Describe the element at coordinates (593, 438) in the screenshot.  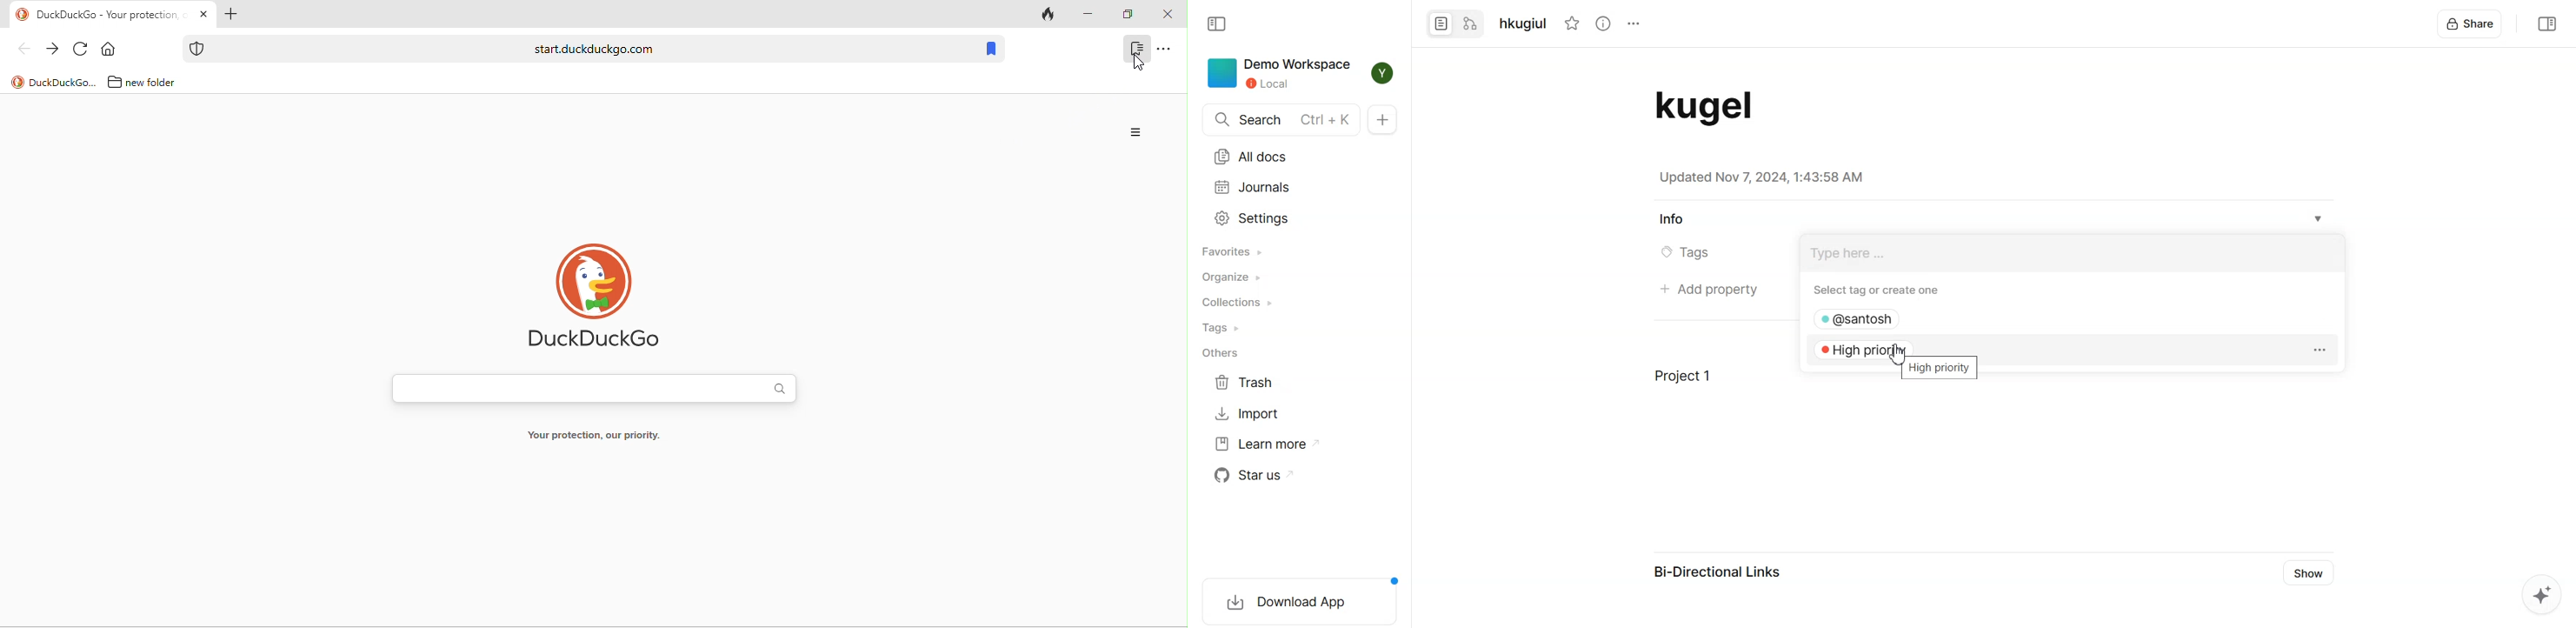
I see `Your protection, our priority.` at that location.